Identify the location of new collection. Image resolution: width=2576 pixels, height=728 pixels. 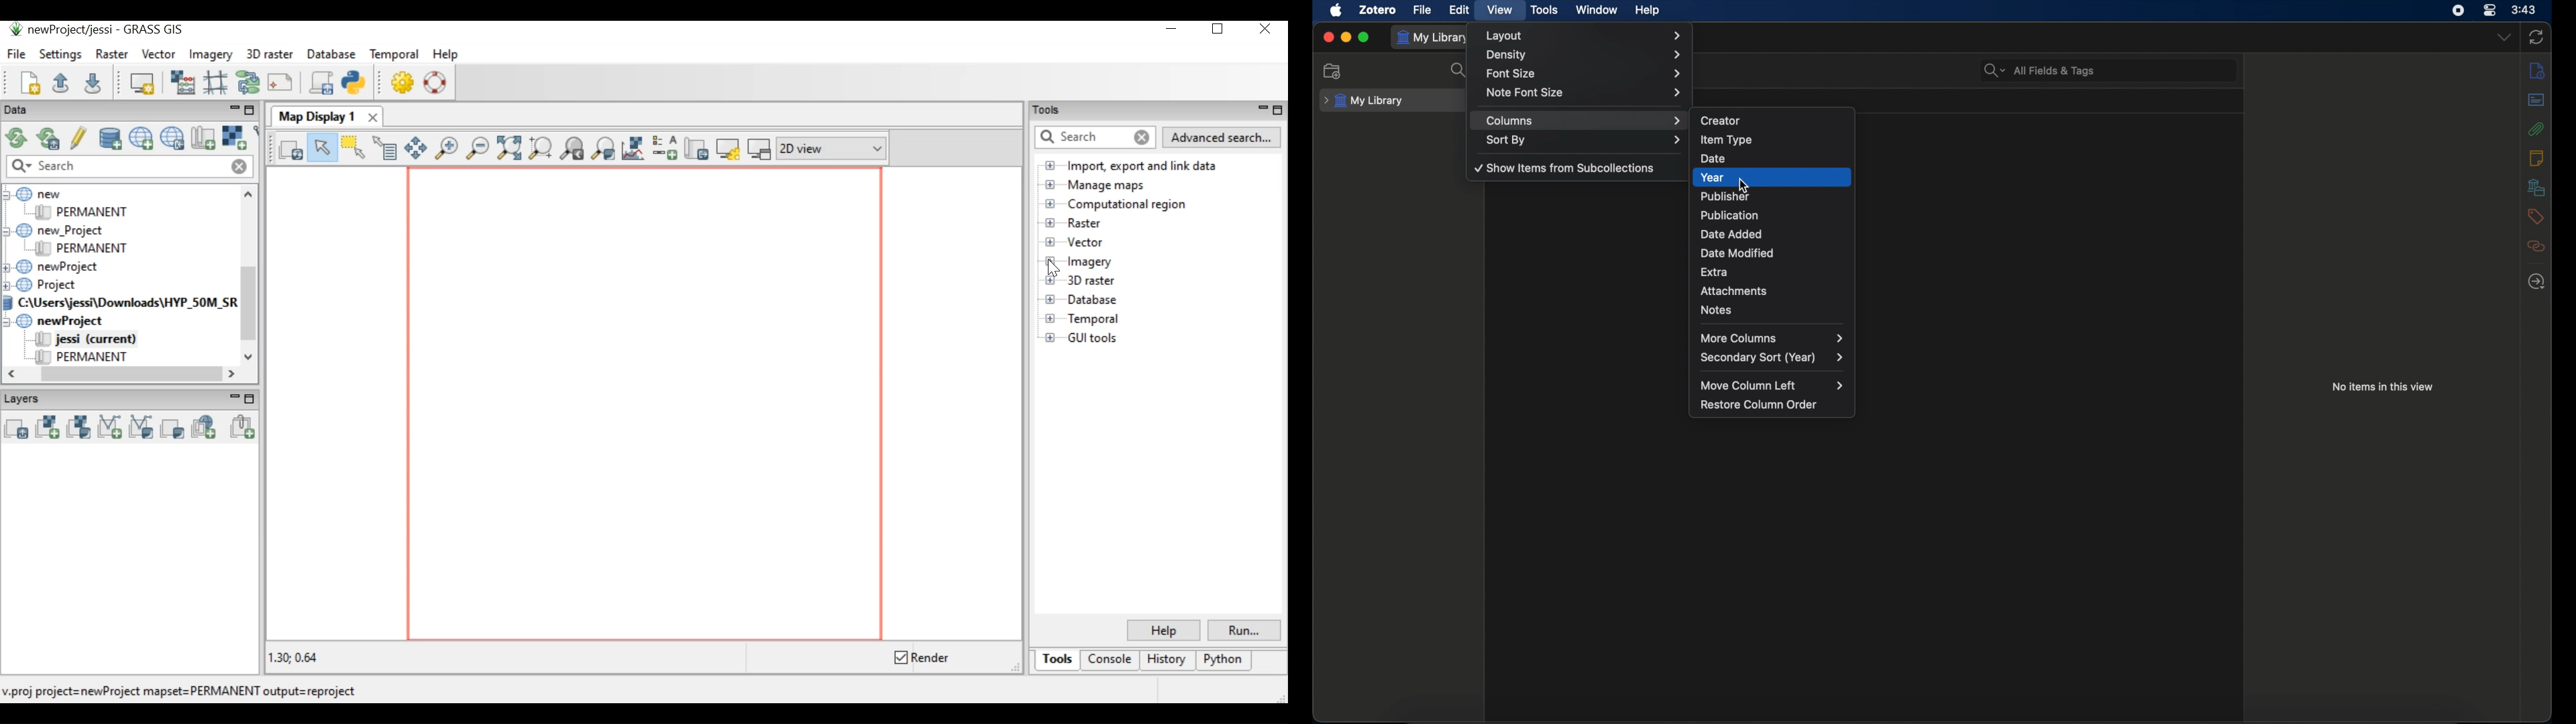
(1334, 70).